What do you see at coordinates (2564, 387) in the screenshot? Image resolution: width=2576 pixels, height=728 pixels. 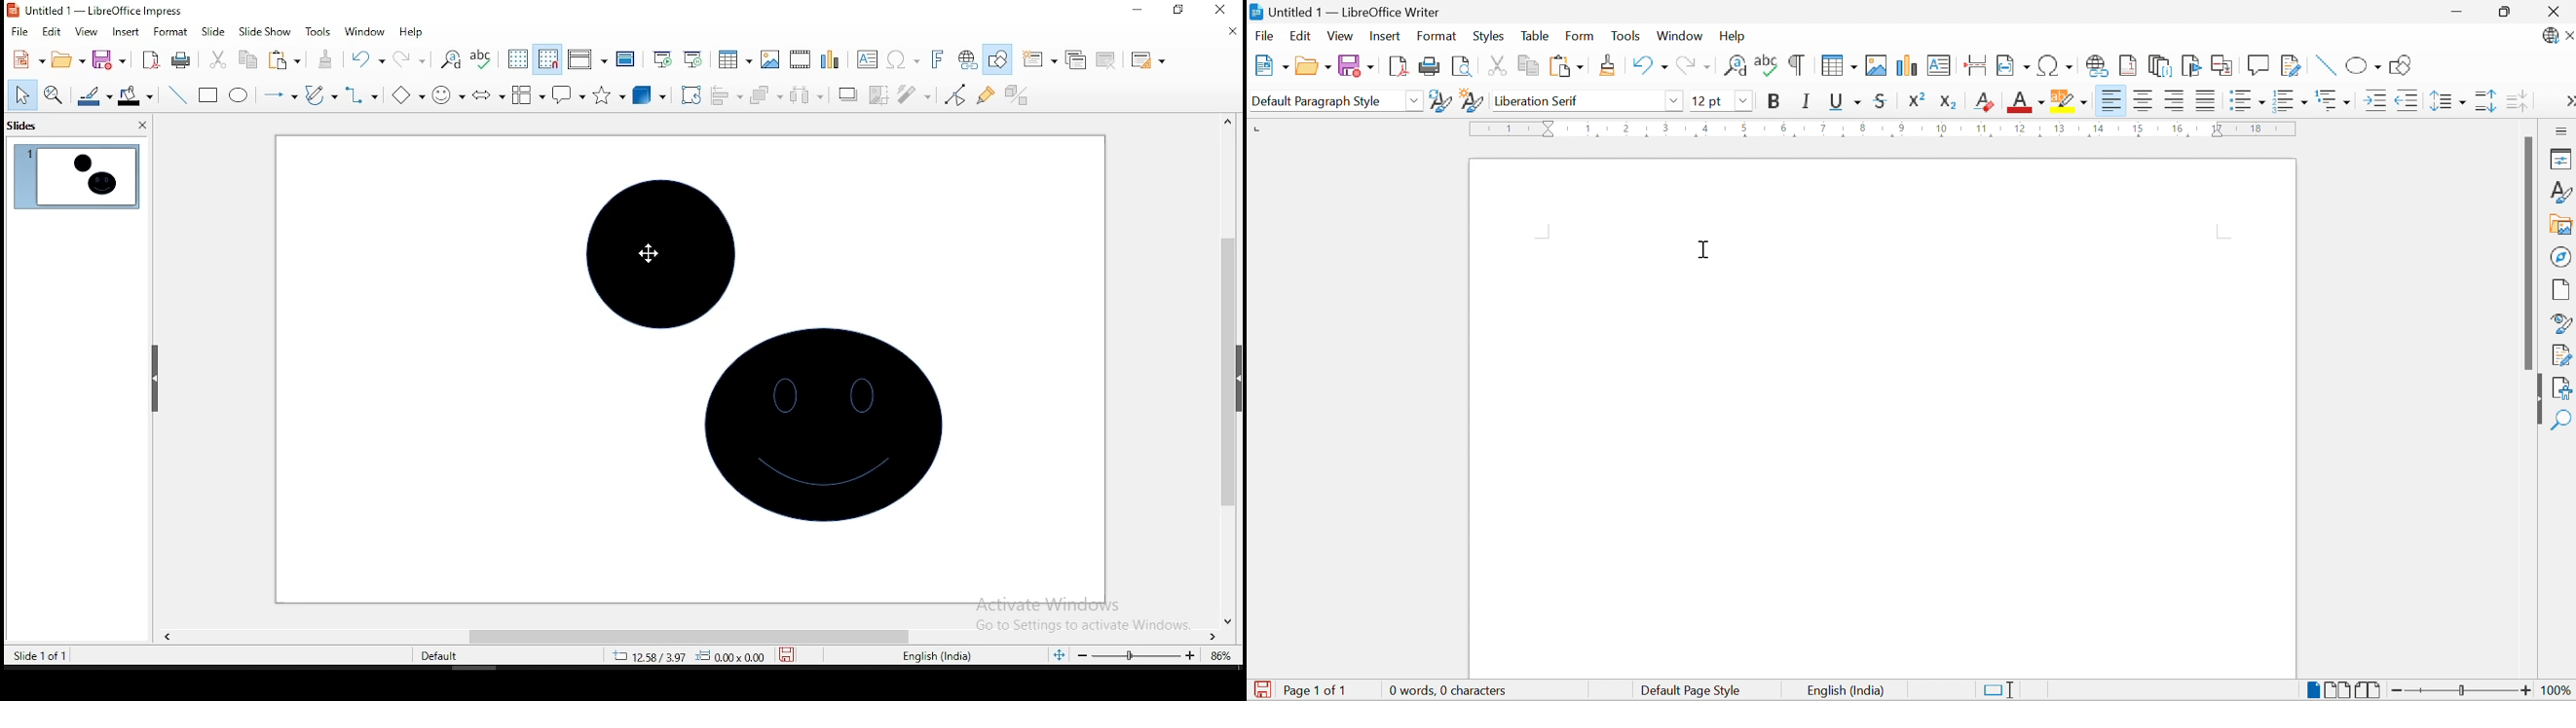 I see `Accessibility Check` at bounding box center [2564, 387].